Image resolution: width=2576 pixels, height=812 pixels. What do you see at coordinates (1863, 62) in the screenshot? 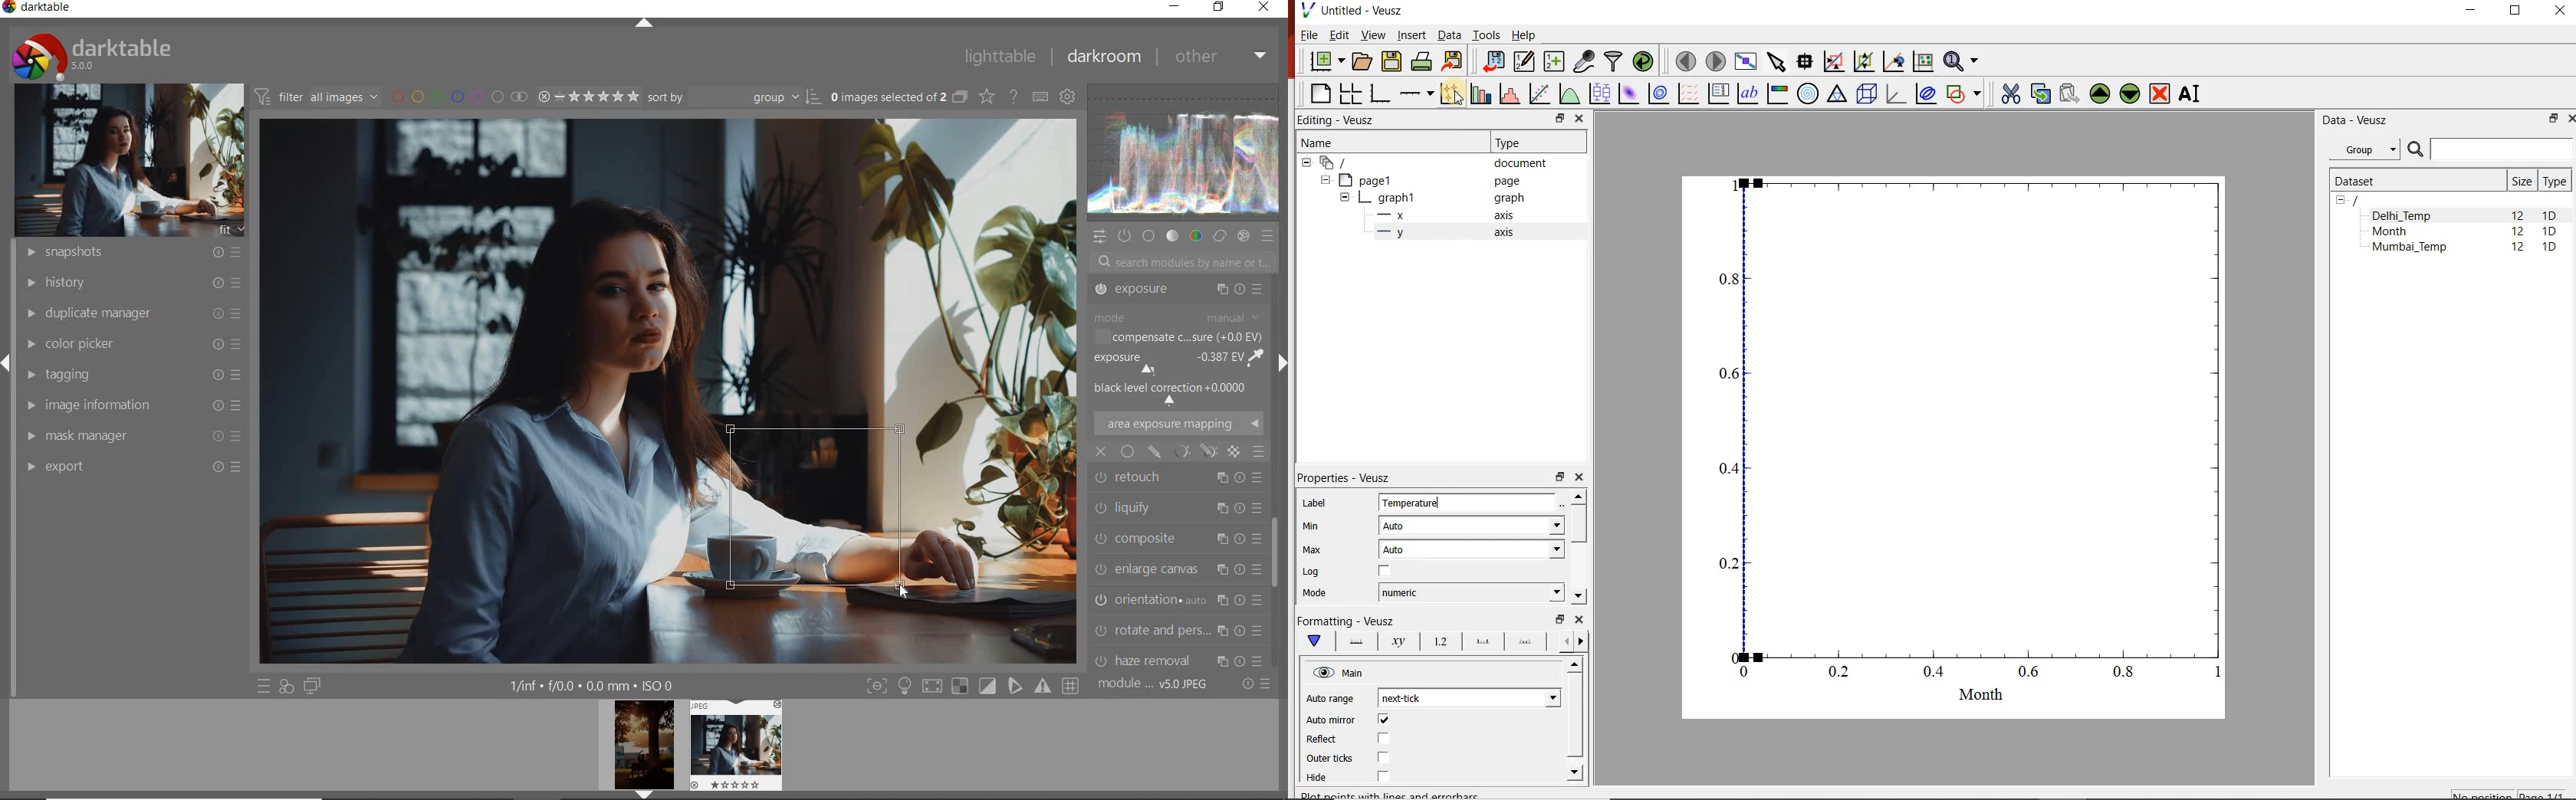
I see `click to zoom out of graph axes` at bounding box center [1863, 62].